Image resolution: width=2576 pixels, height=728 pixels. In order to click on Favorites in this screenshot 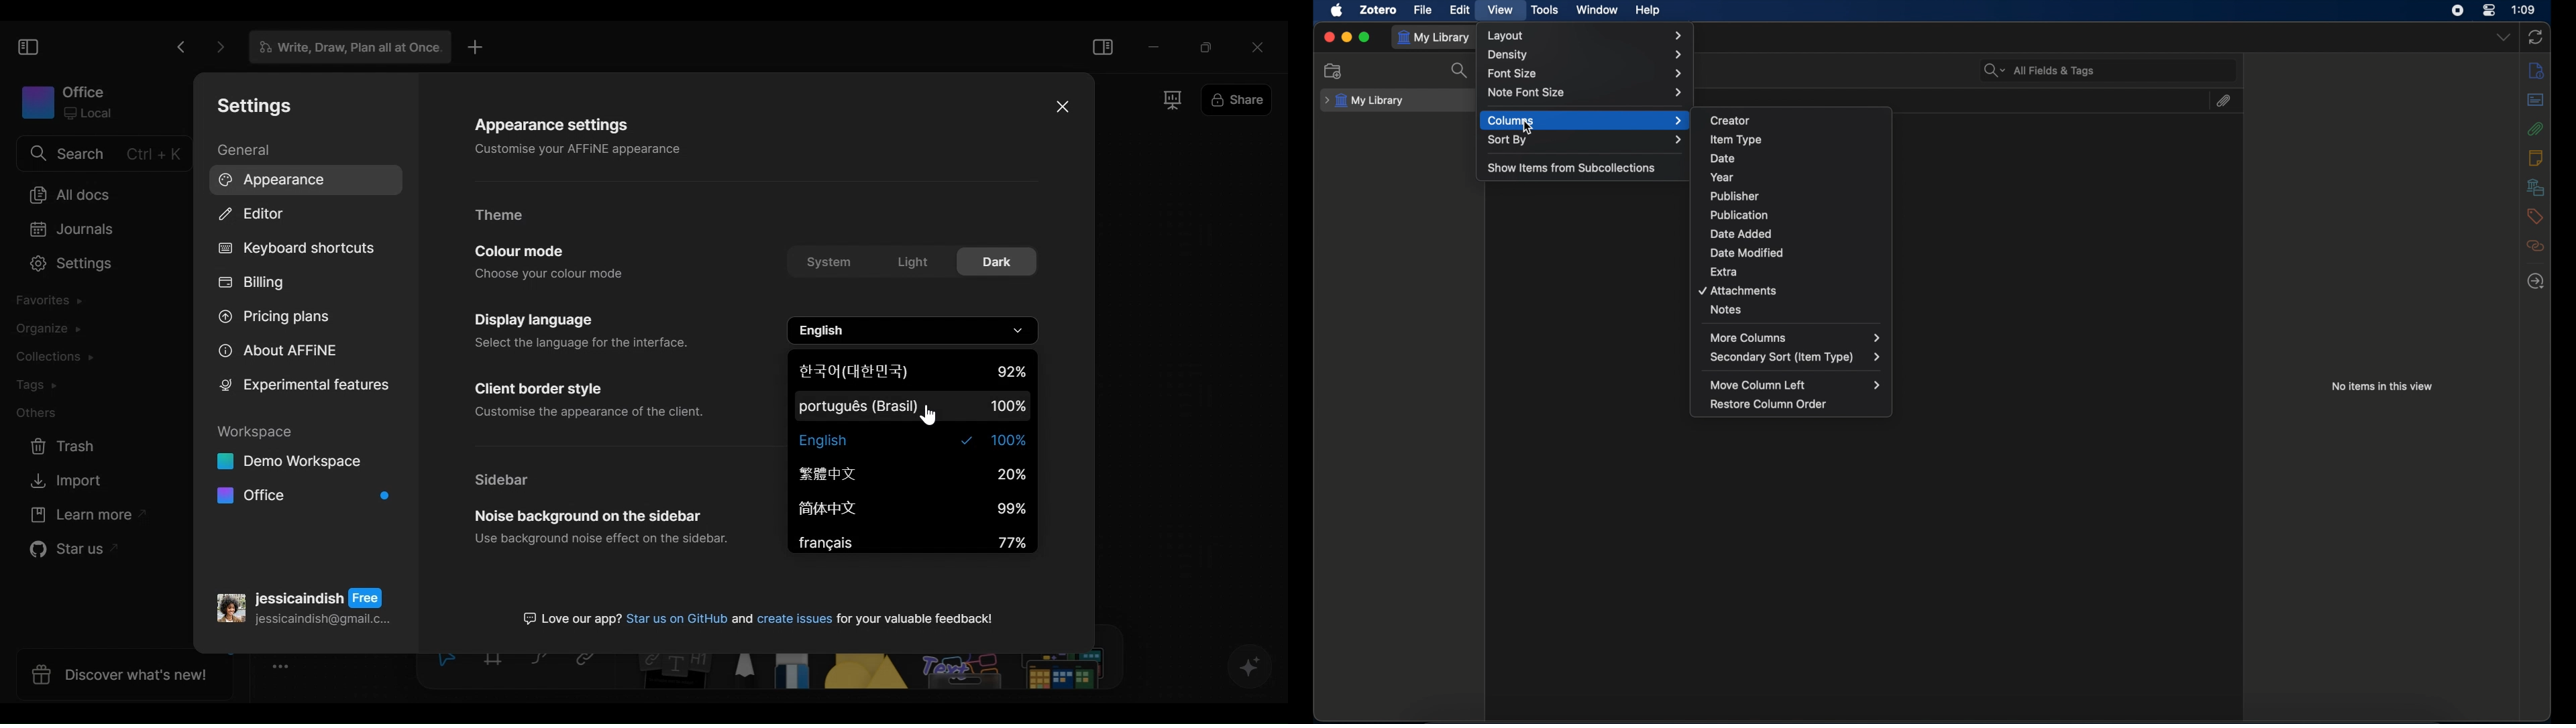, I will do `click(54, 303)`.